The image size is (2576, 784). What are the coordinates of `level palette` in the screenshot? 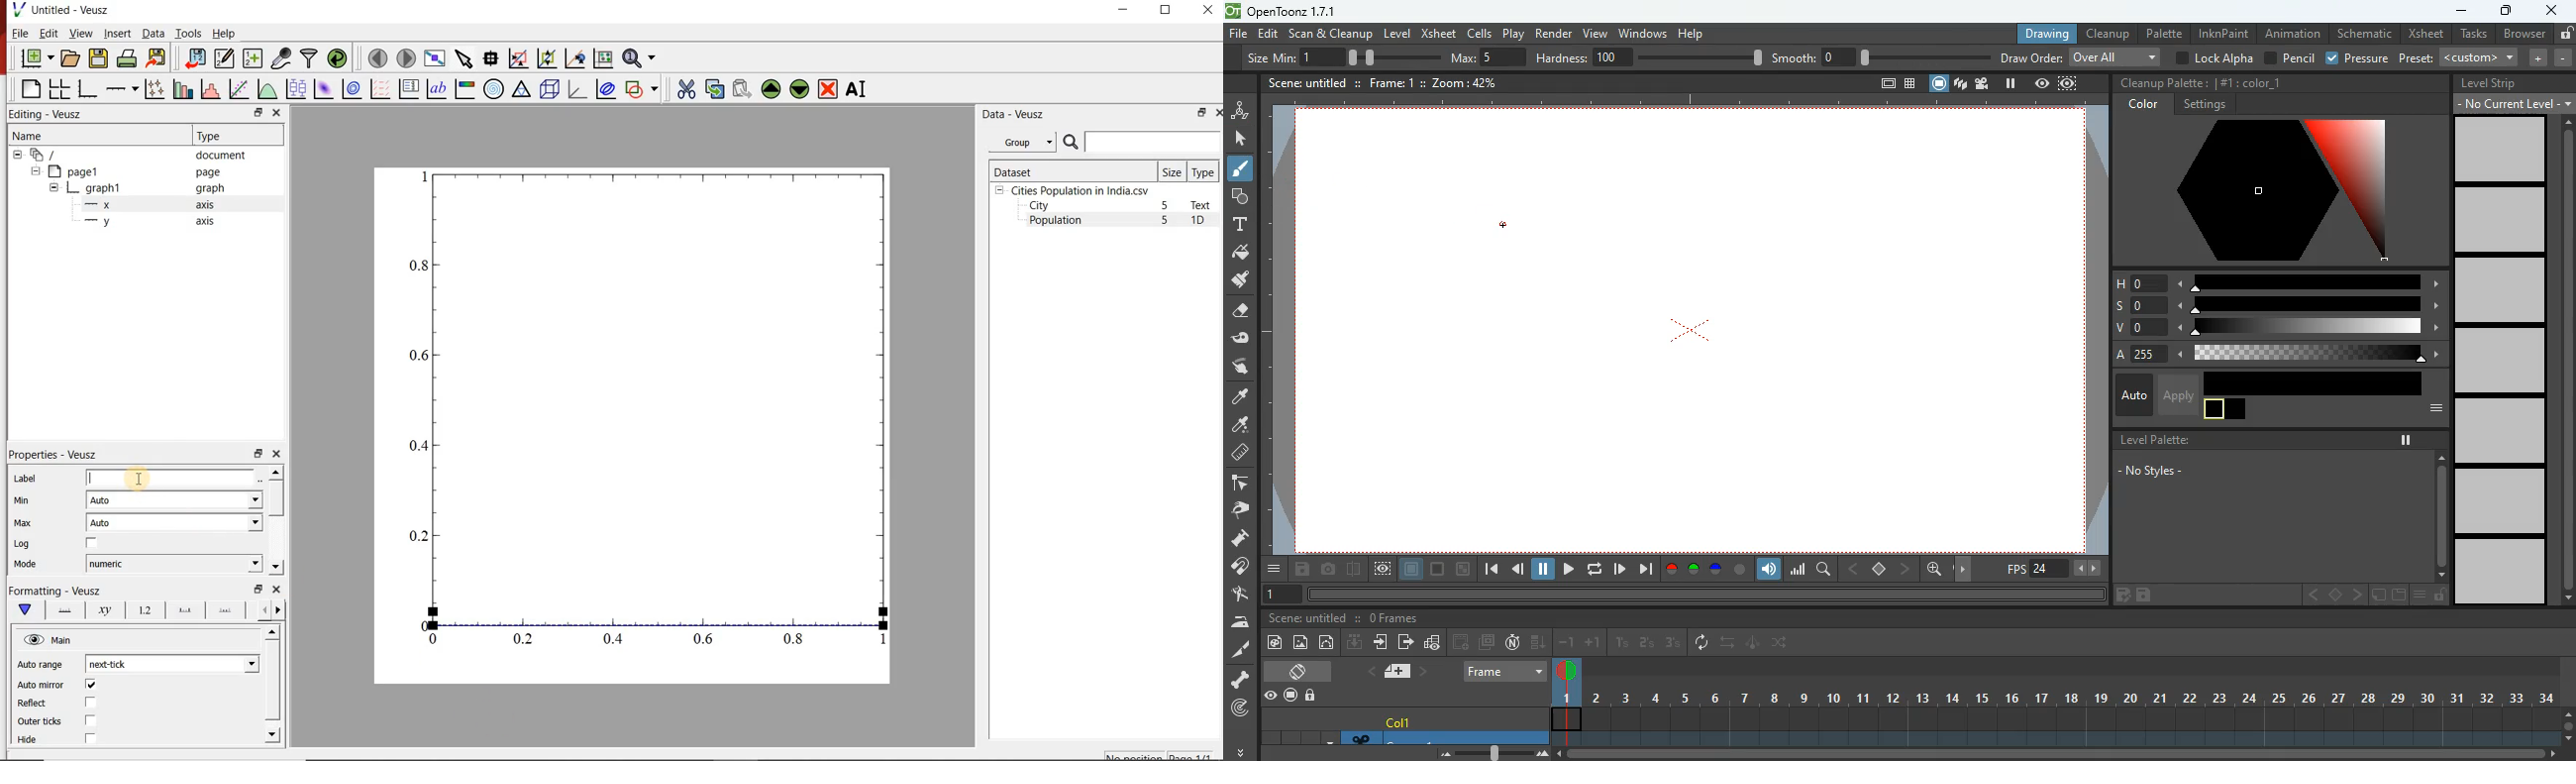 It's located at (2151, 440).